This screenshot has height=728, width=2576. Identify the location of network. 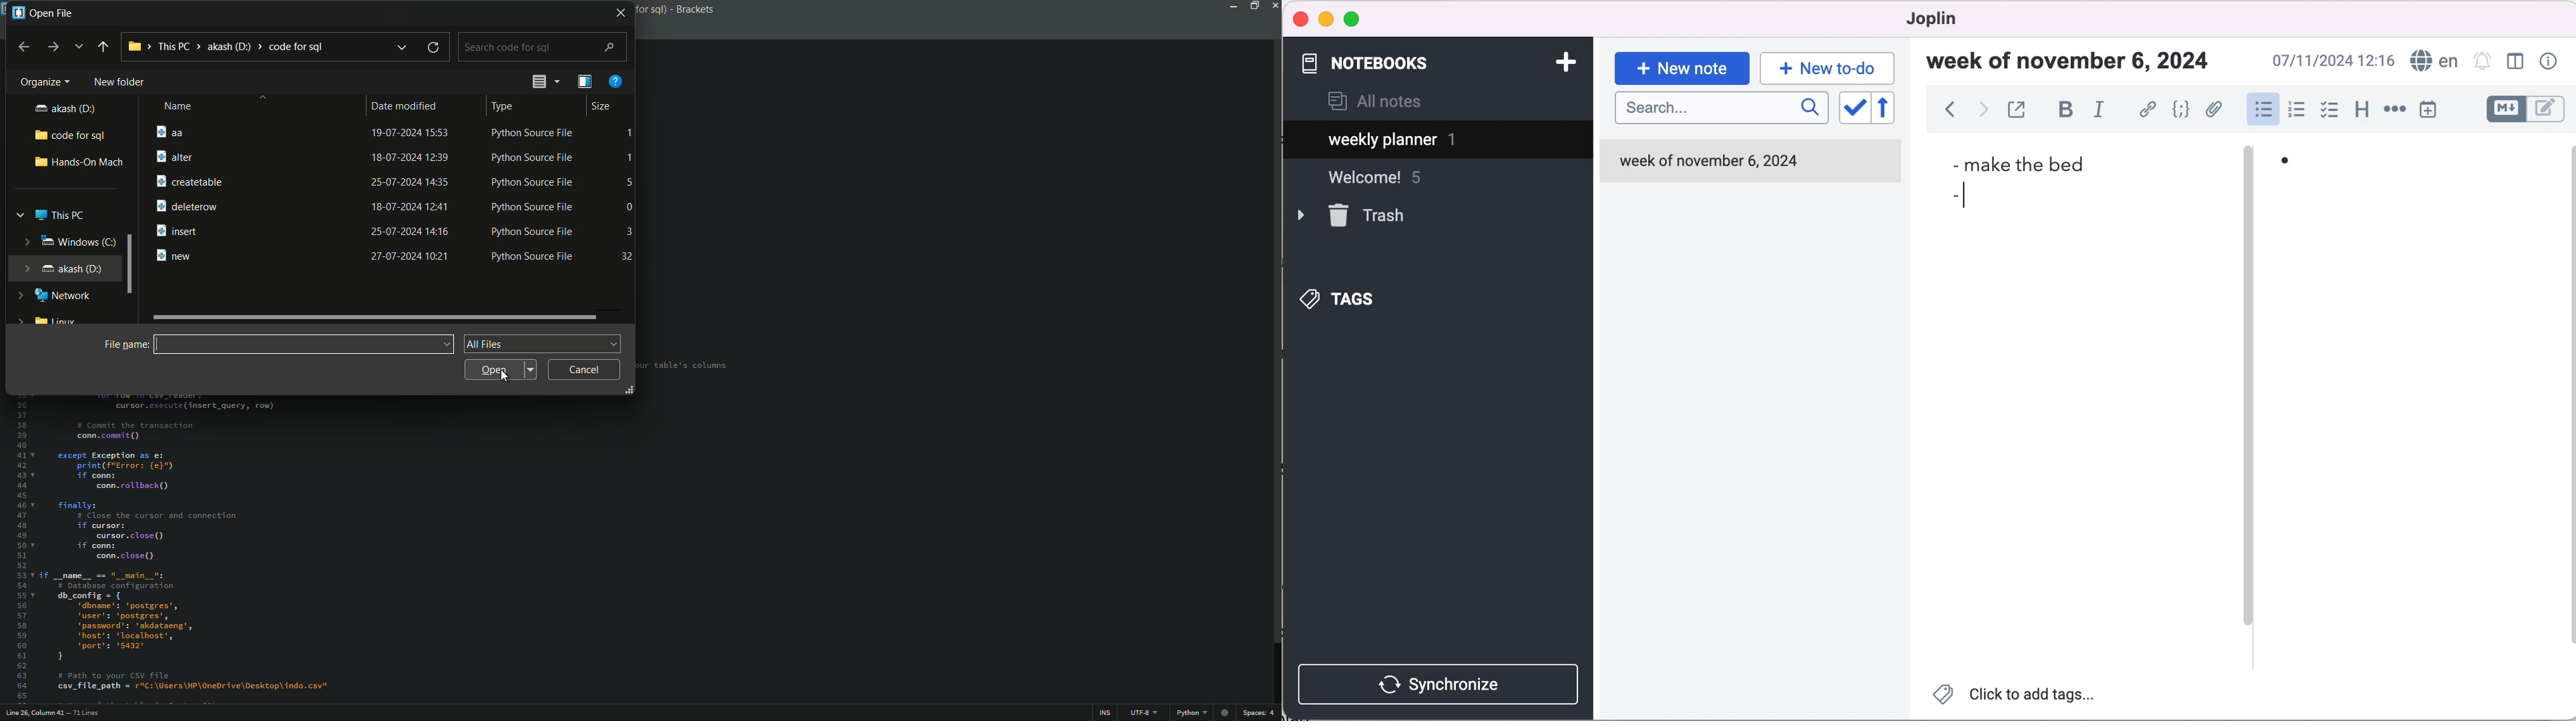
(55, 296).